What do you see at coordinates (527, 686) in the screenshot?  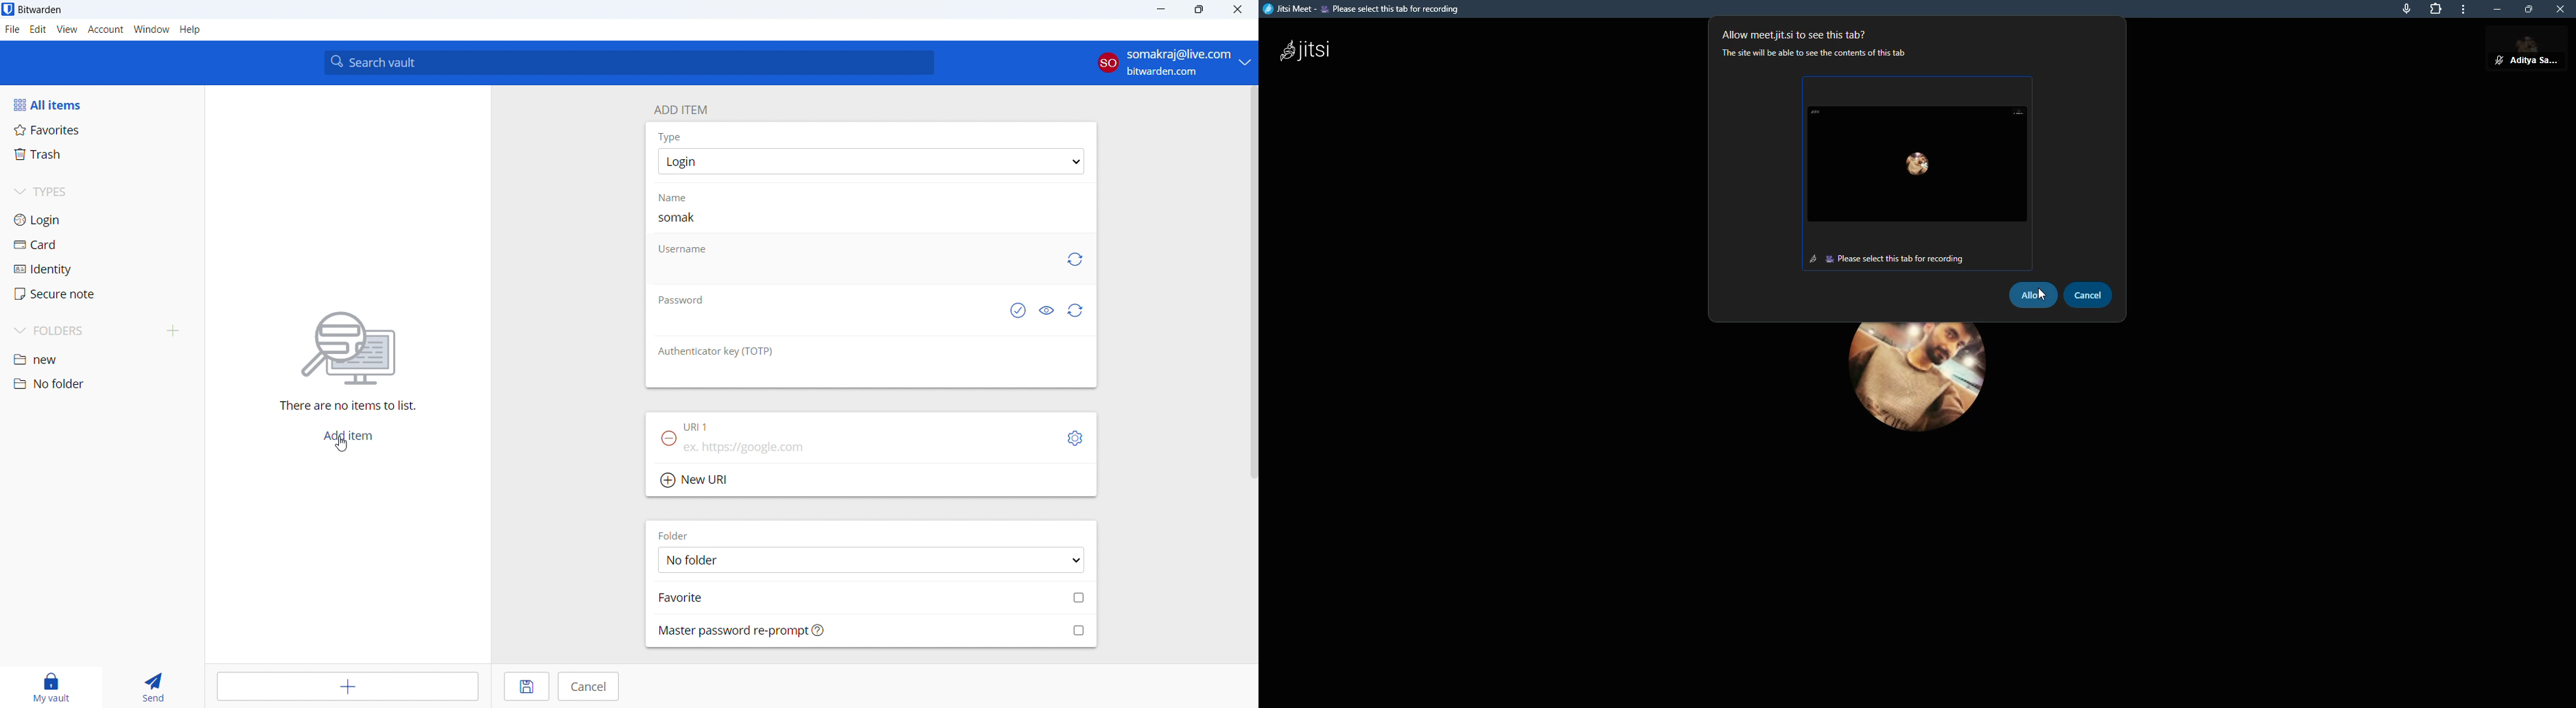 I see `save` at bounding box center [527, 686].